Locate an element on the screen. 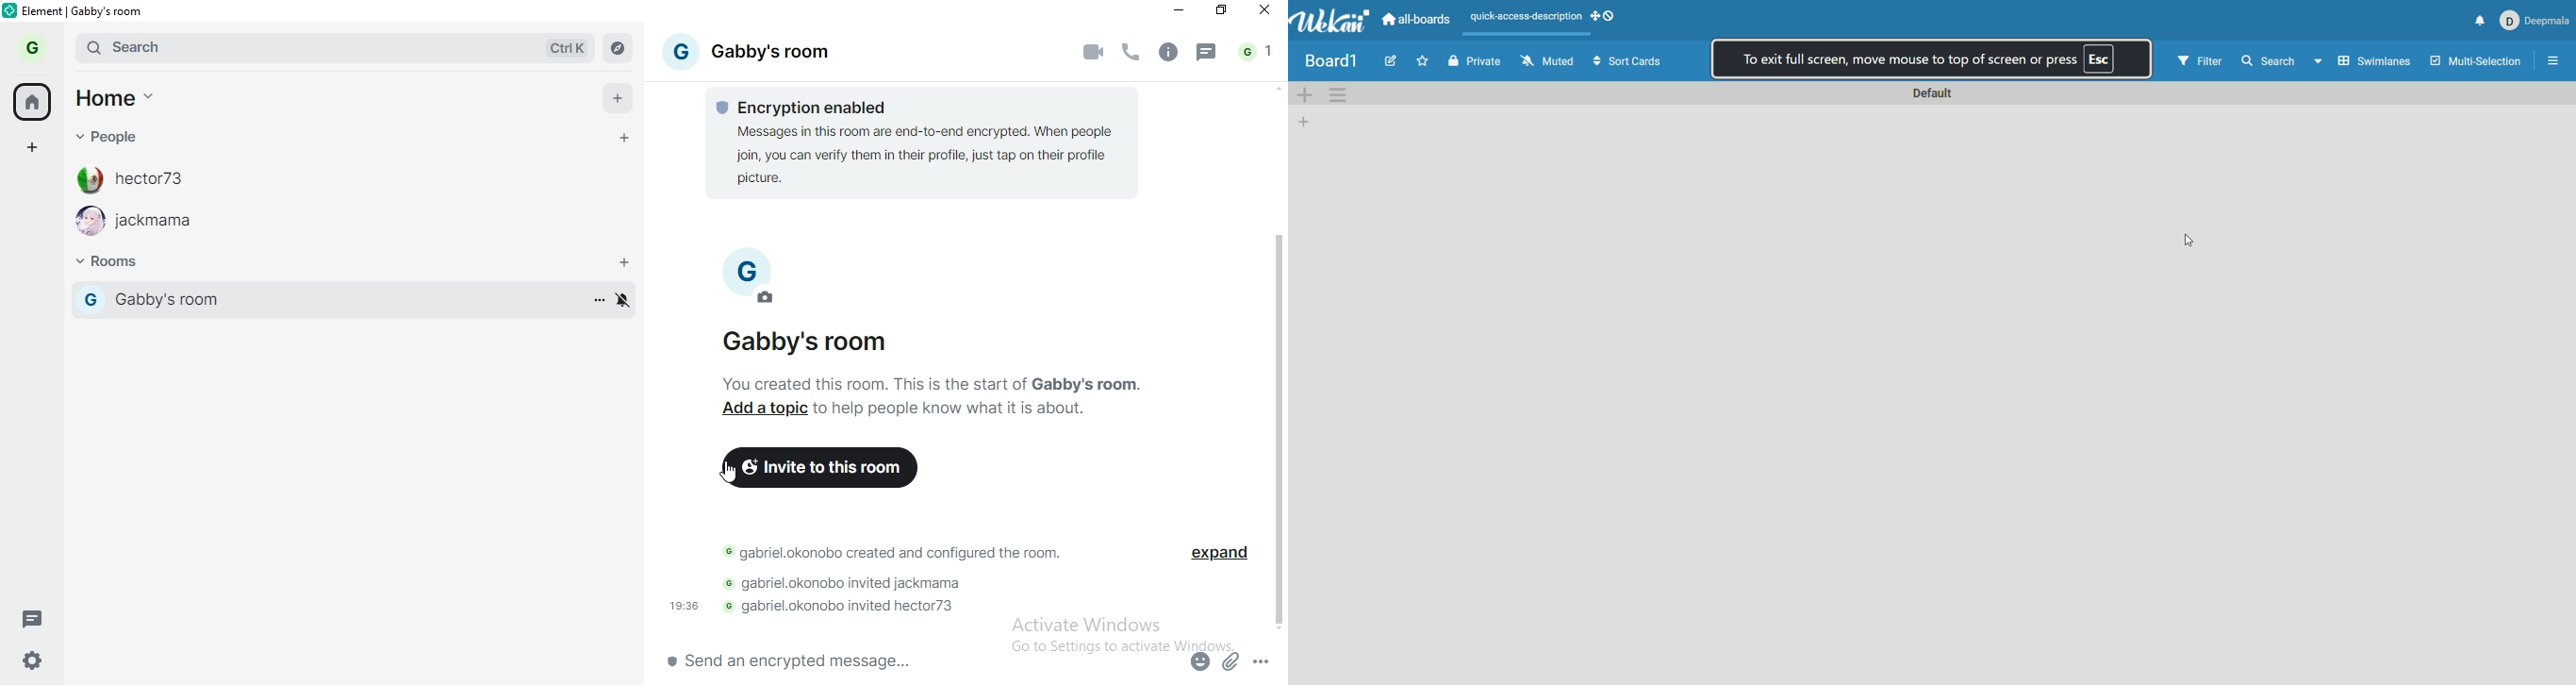  people is located at coordinates (113, 140).